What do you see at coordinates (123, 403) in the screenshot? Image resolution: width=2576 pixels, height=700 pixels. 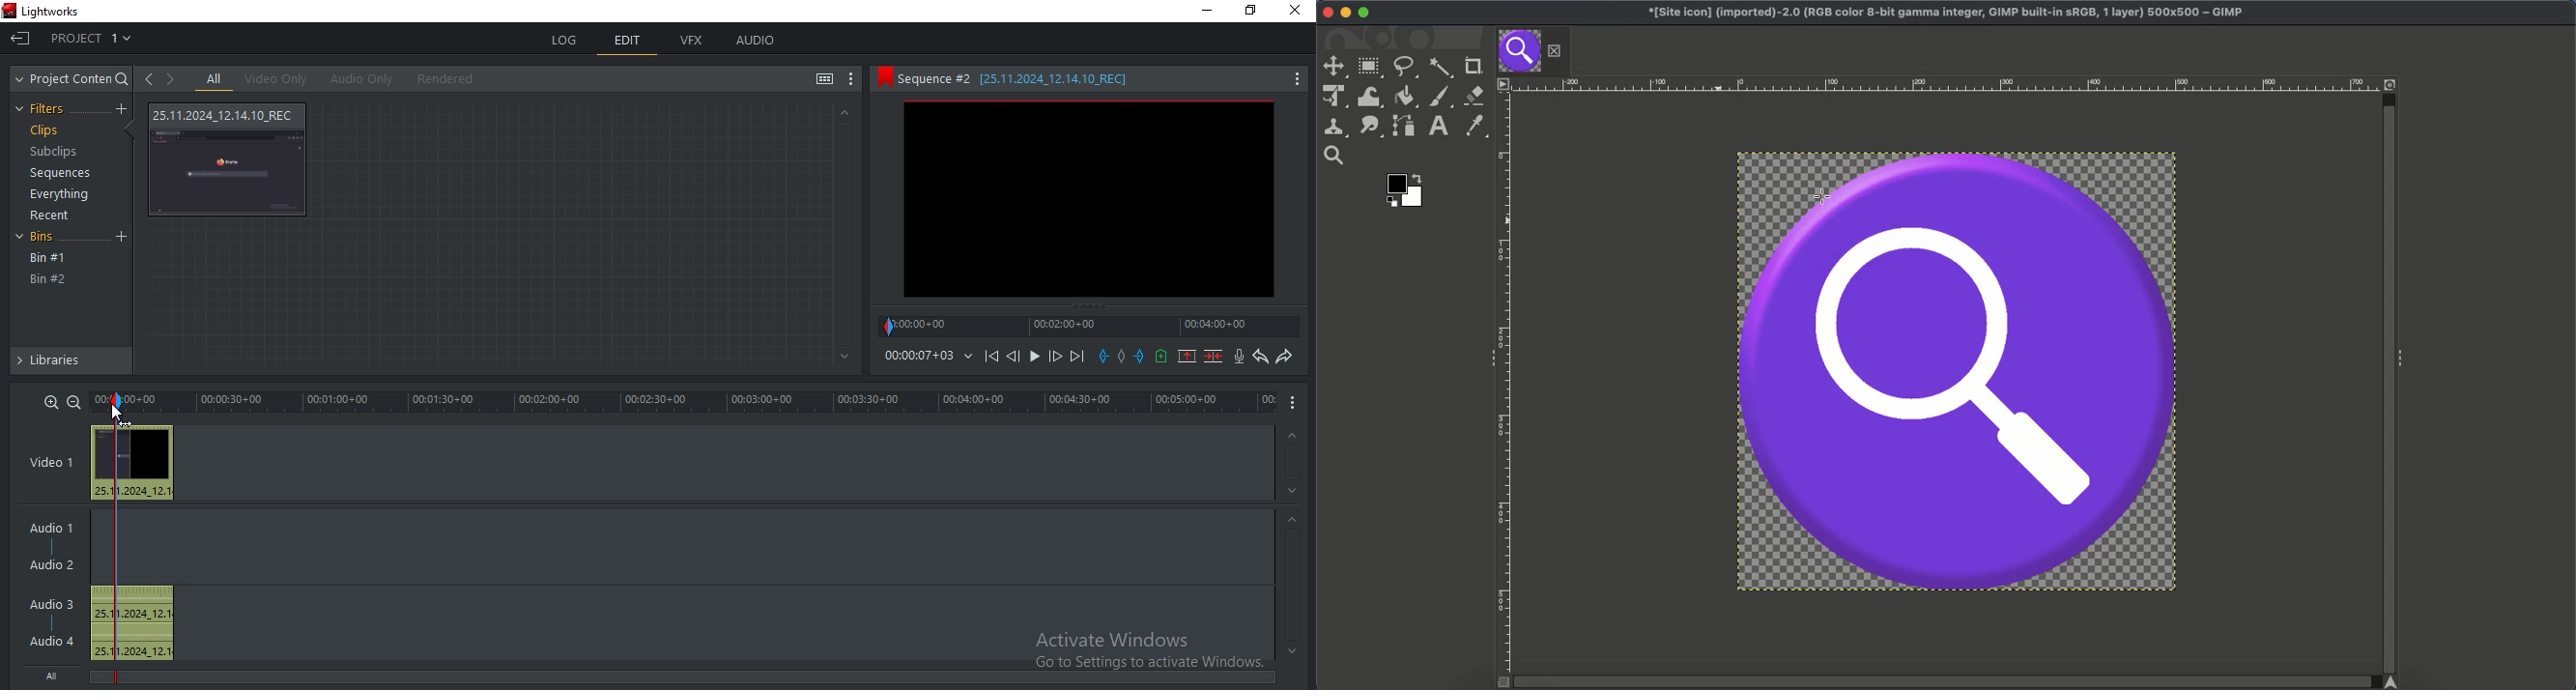 I see `mark` at bounding box center [123, 403].